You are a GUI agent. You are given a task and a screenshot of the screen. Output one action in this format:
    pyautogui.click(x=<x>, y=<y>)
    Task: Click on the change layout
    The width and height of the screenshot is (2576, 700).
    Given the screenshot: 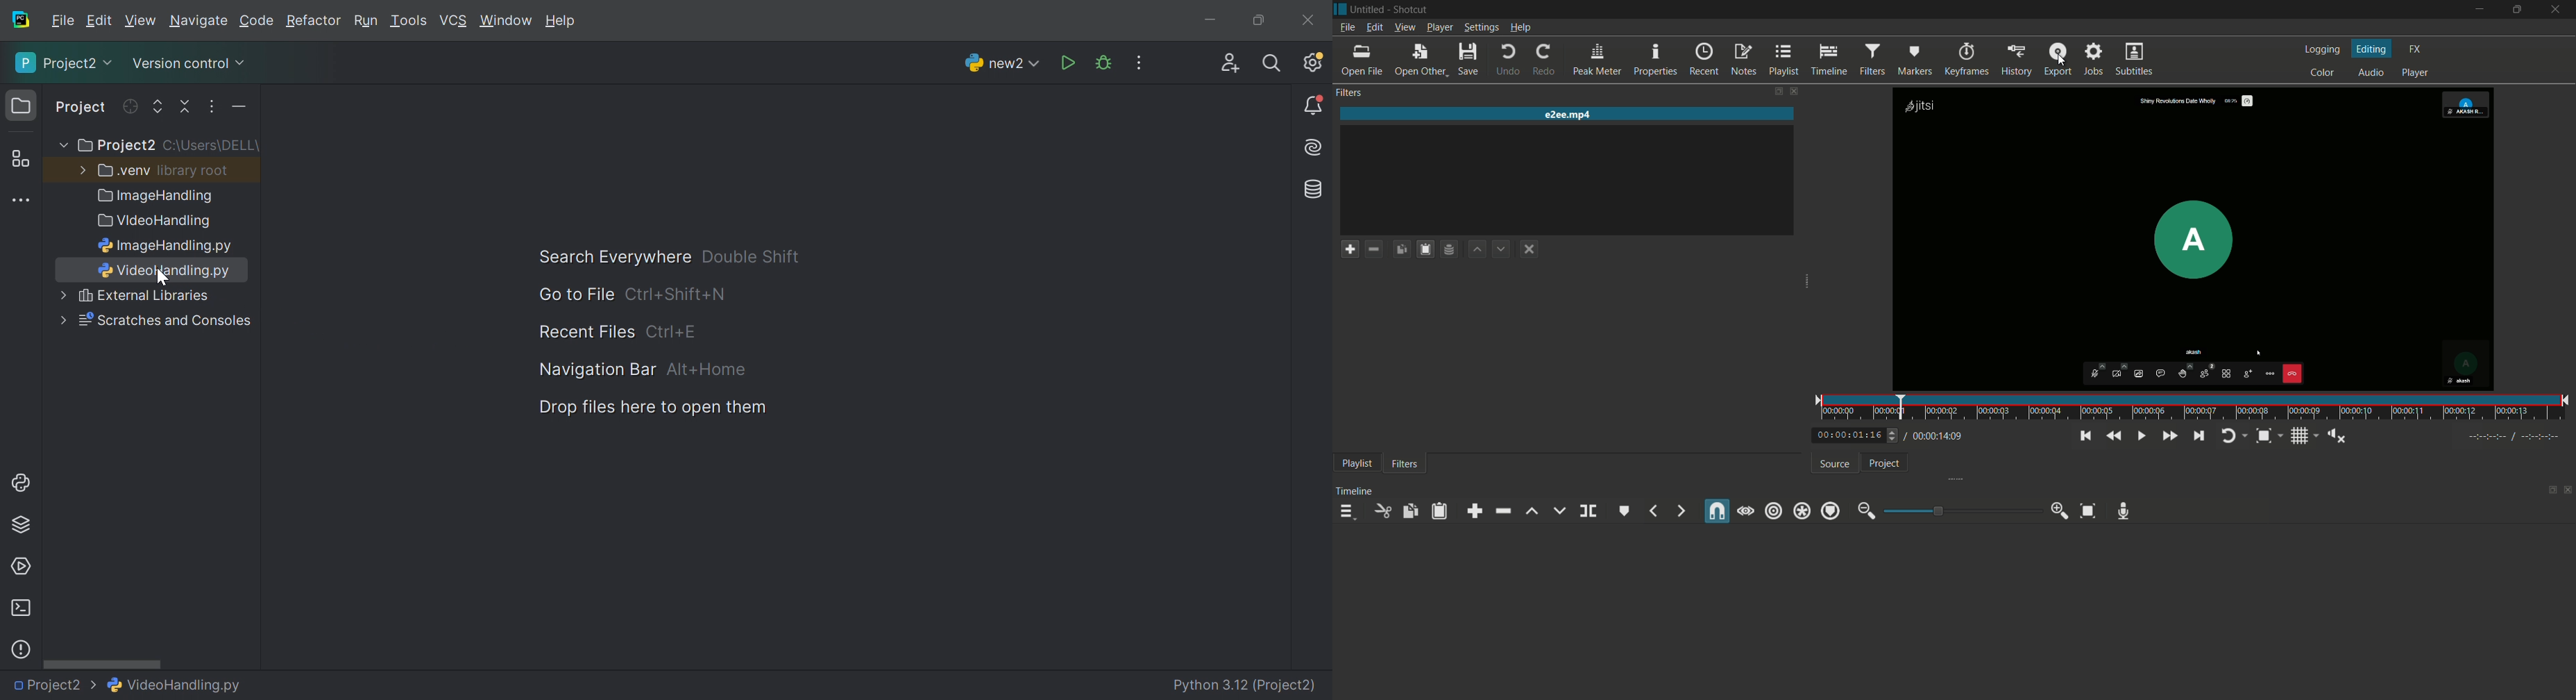 What is the action you would take?
    pyautogui.click(x=1773, y=91)
    